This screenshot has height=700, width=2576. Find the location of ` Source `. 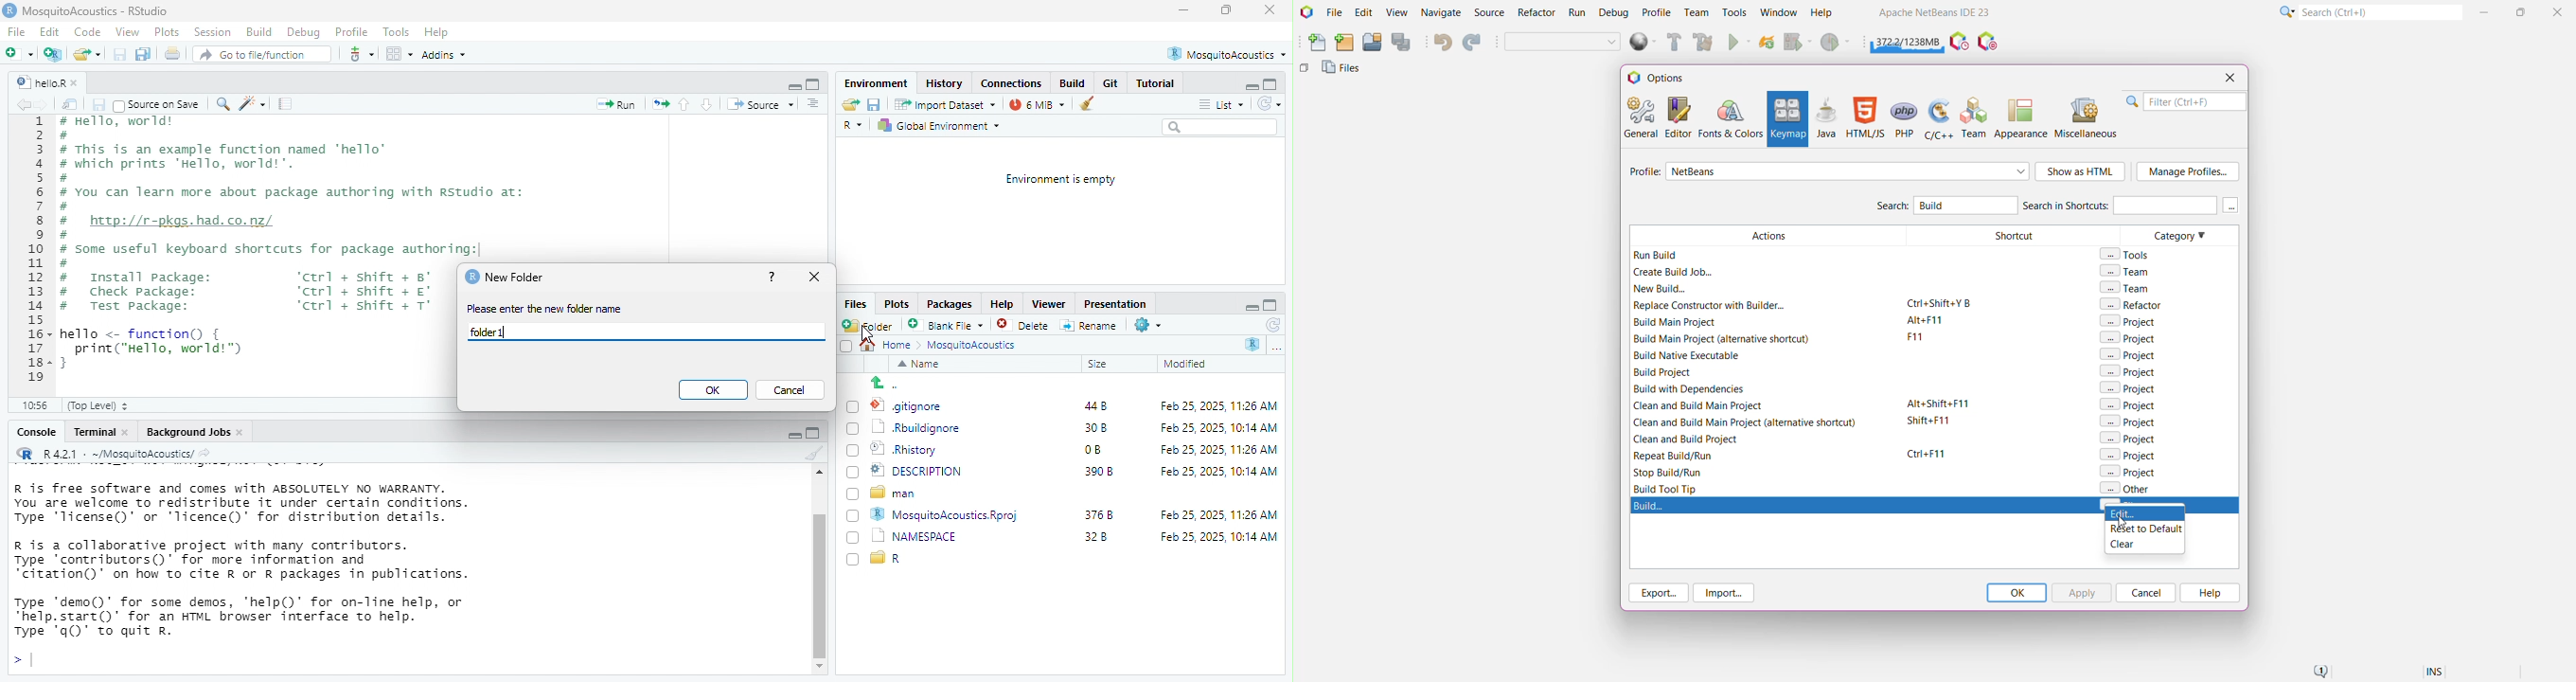

 Source  is located at coordinates (760, 106).